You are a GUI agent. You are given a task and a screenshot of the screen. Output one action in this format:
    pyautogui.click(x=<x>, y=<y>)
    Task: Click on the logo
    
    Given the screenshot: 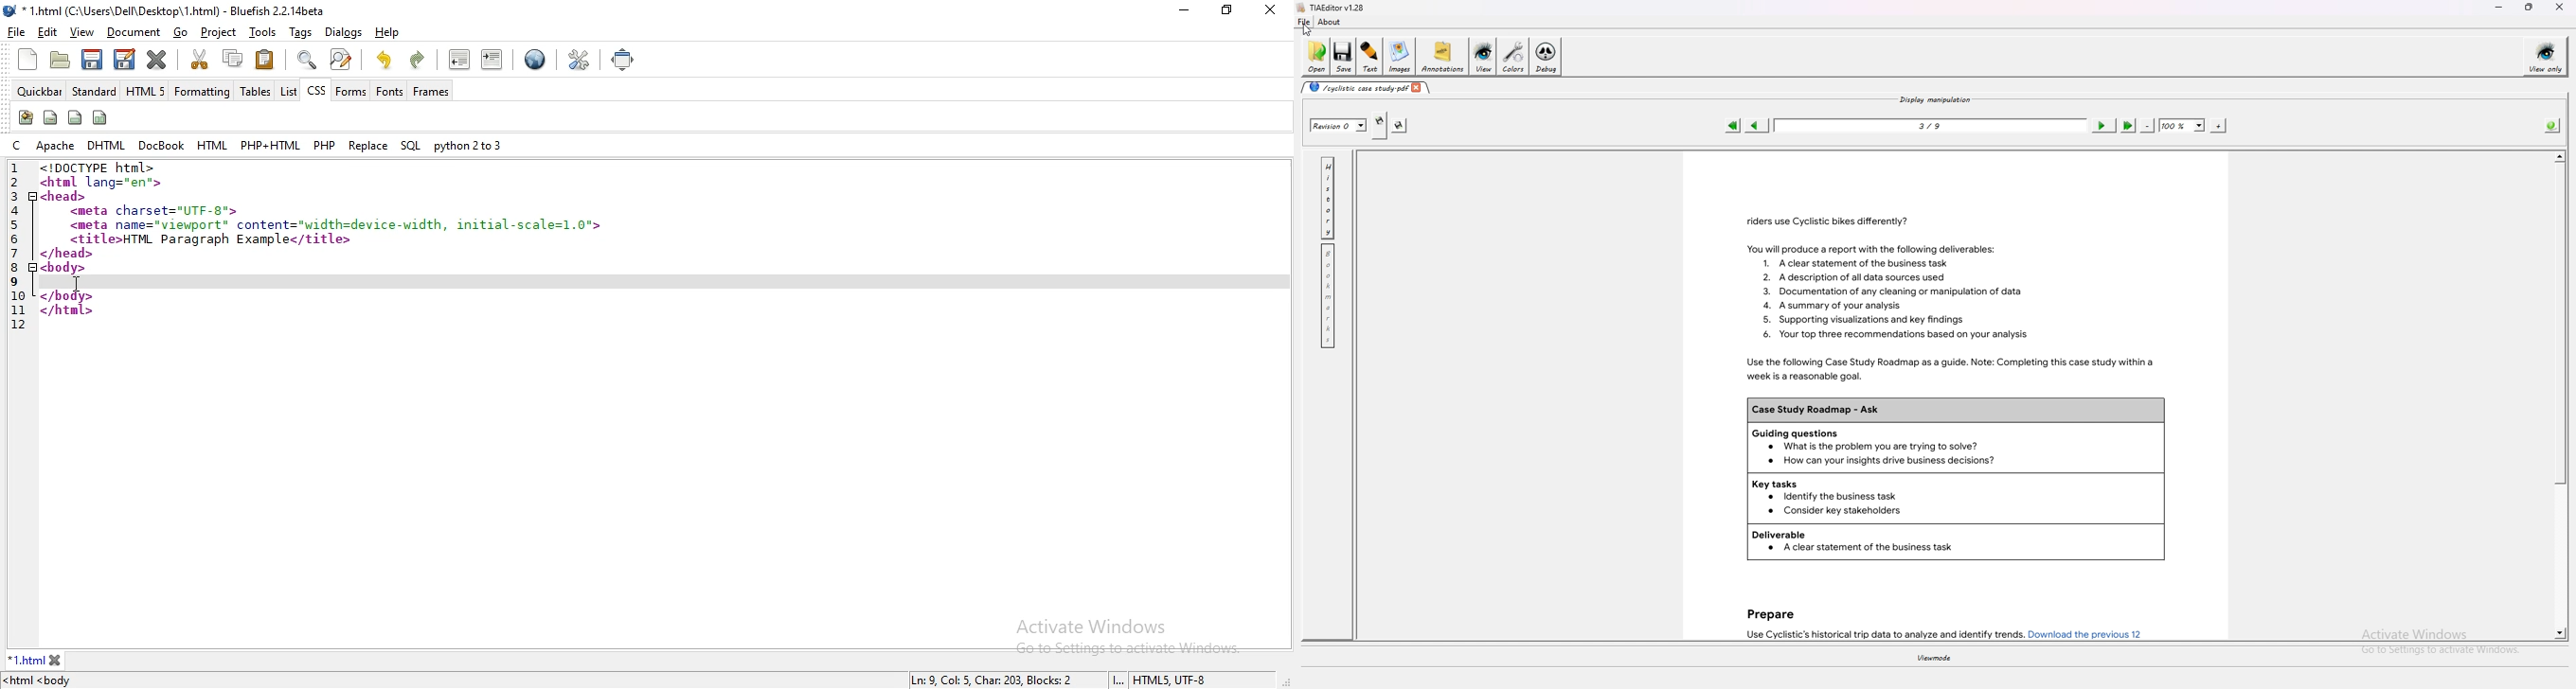 What is the action you would take?
    pyautogui.click(x=11, y=10)
    